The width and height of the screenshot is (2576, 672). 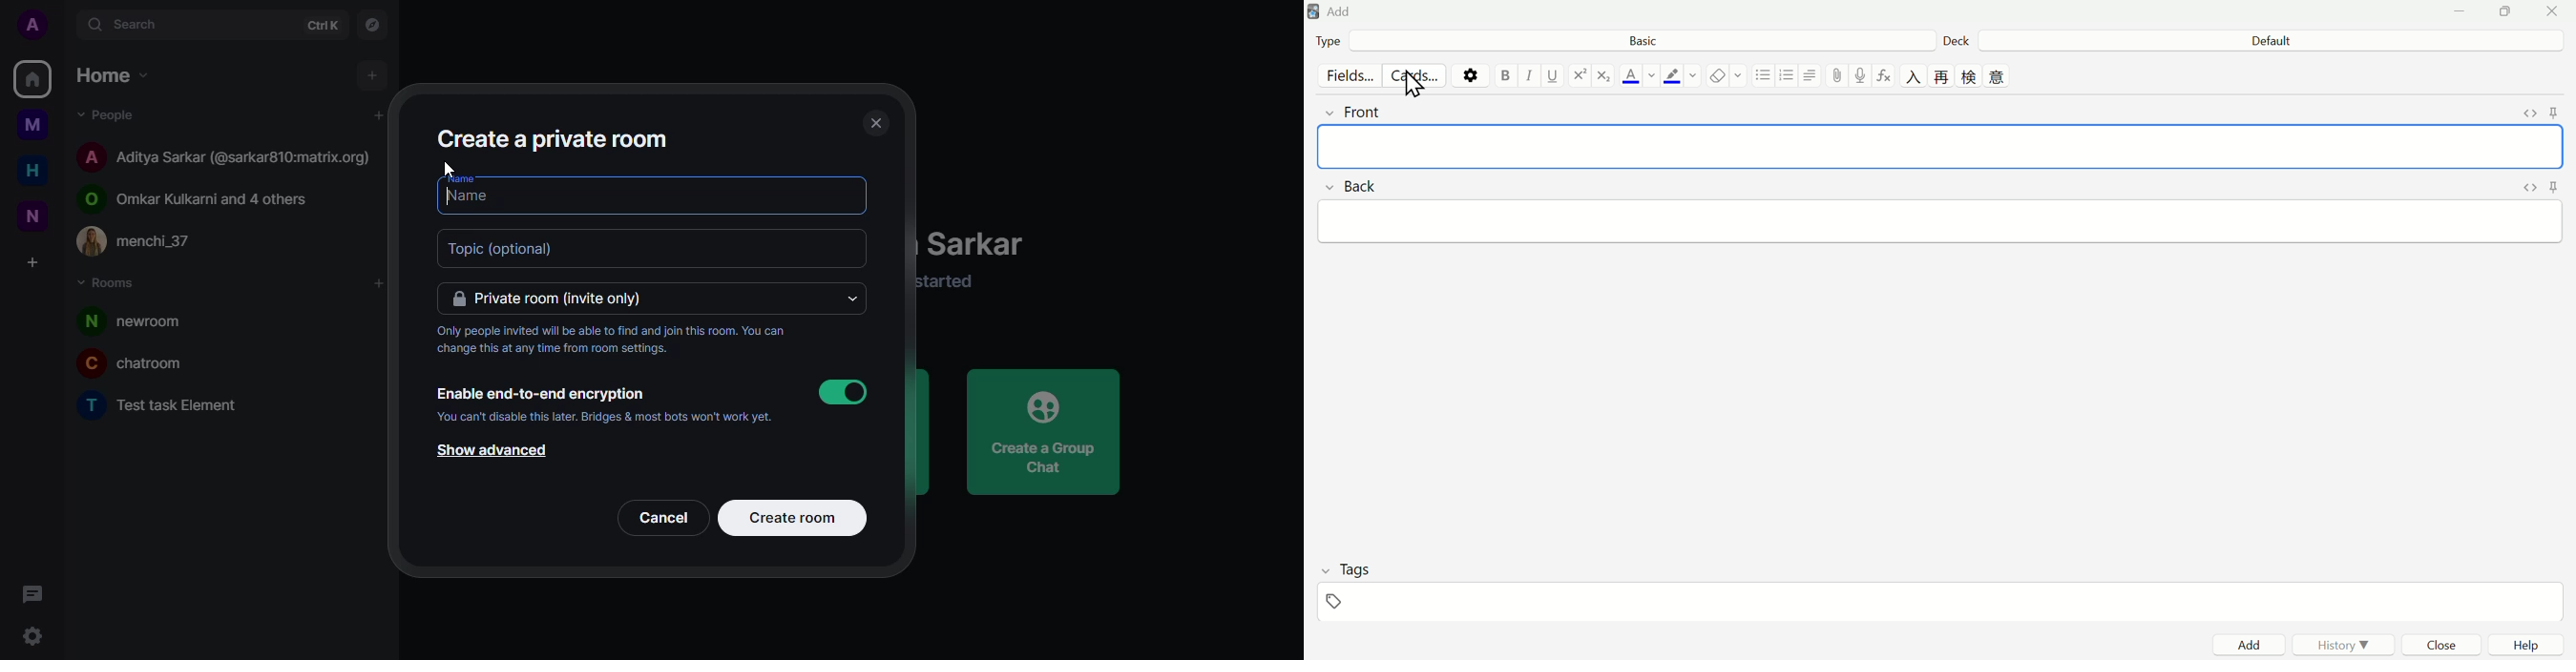 What do you see at coordinates (605, 418) in the screenshot?
I see `You can't disable this later. Bridges & most bots won't work yet.` at bounding box center [605, 418].